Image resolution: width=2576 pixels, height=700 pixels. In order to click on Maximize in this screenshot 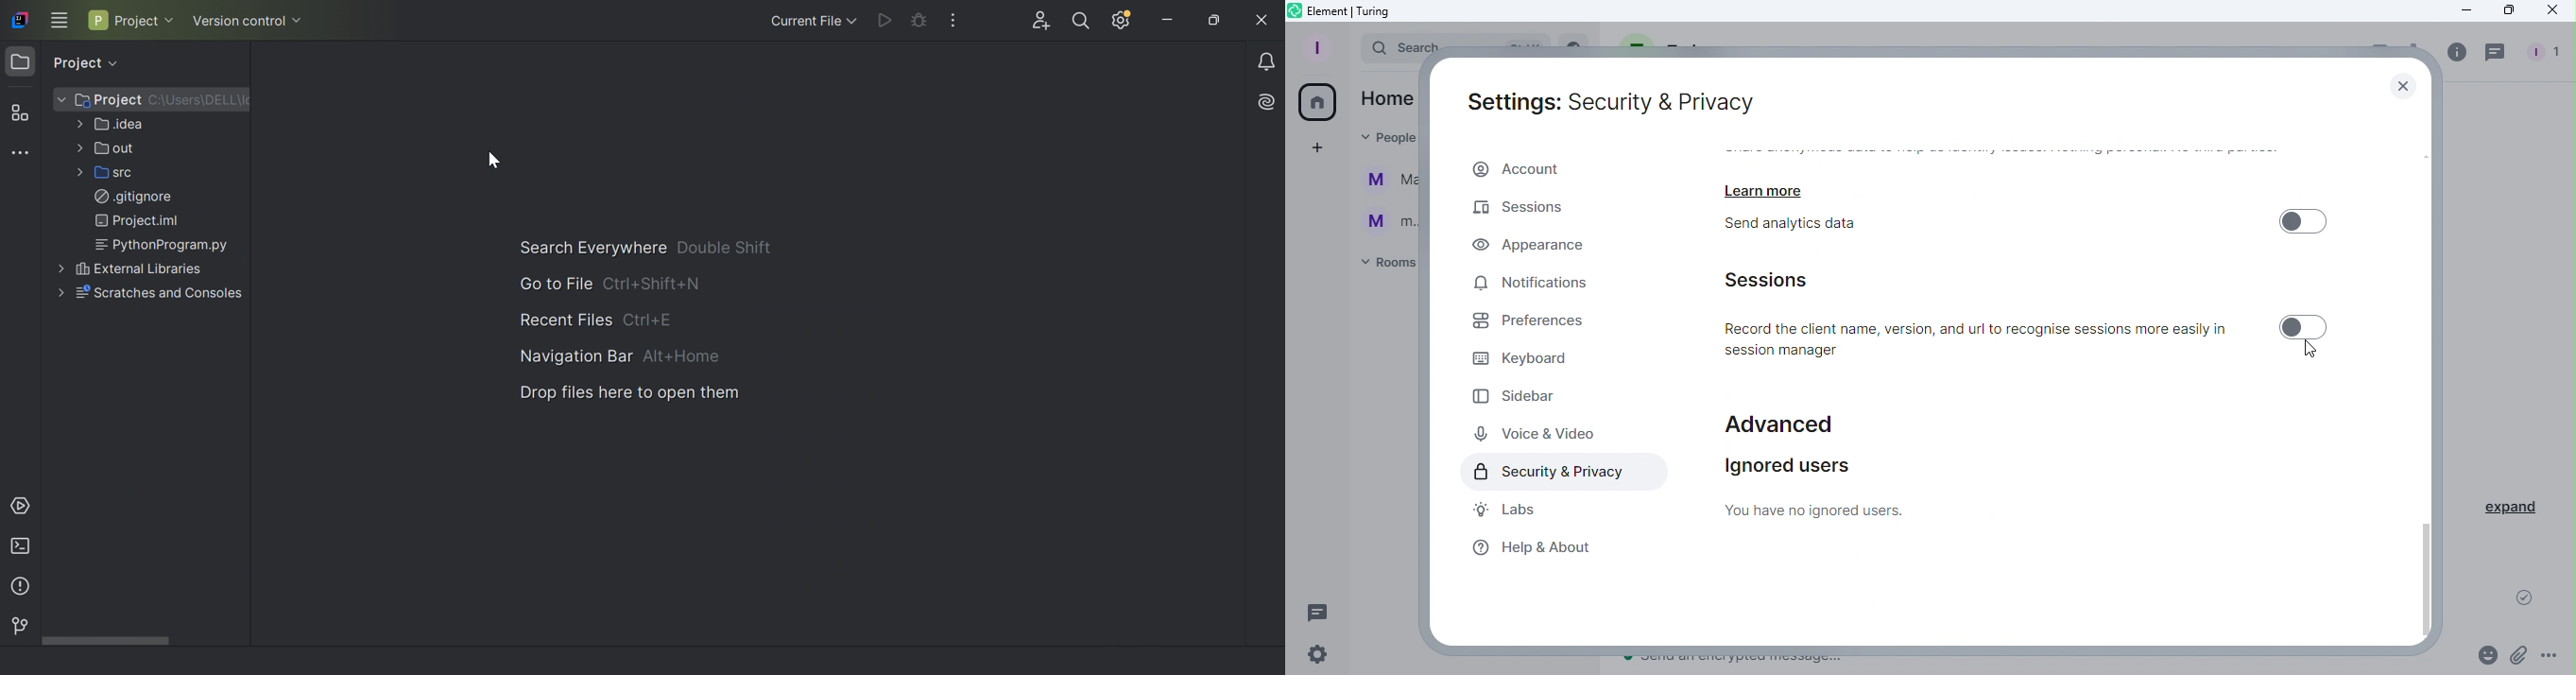, I will do `click(2506, 10)`.